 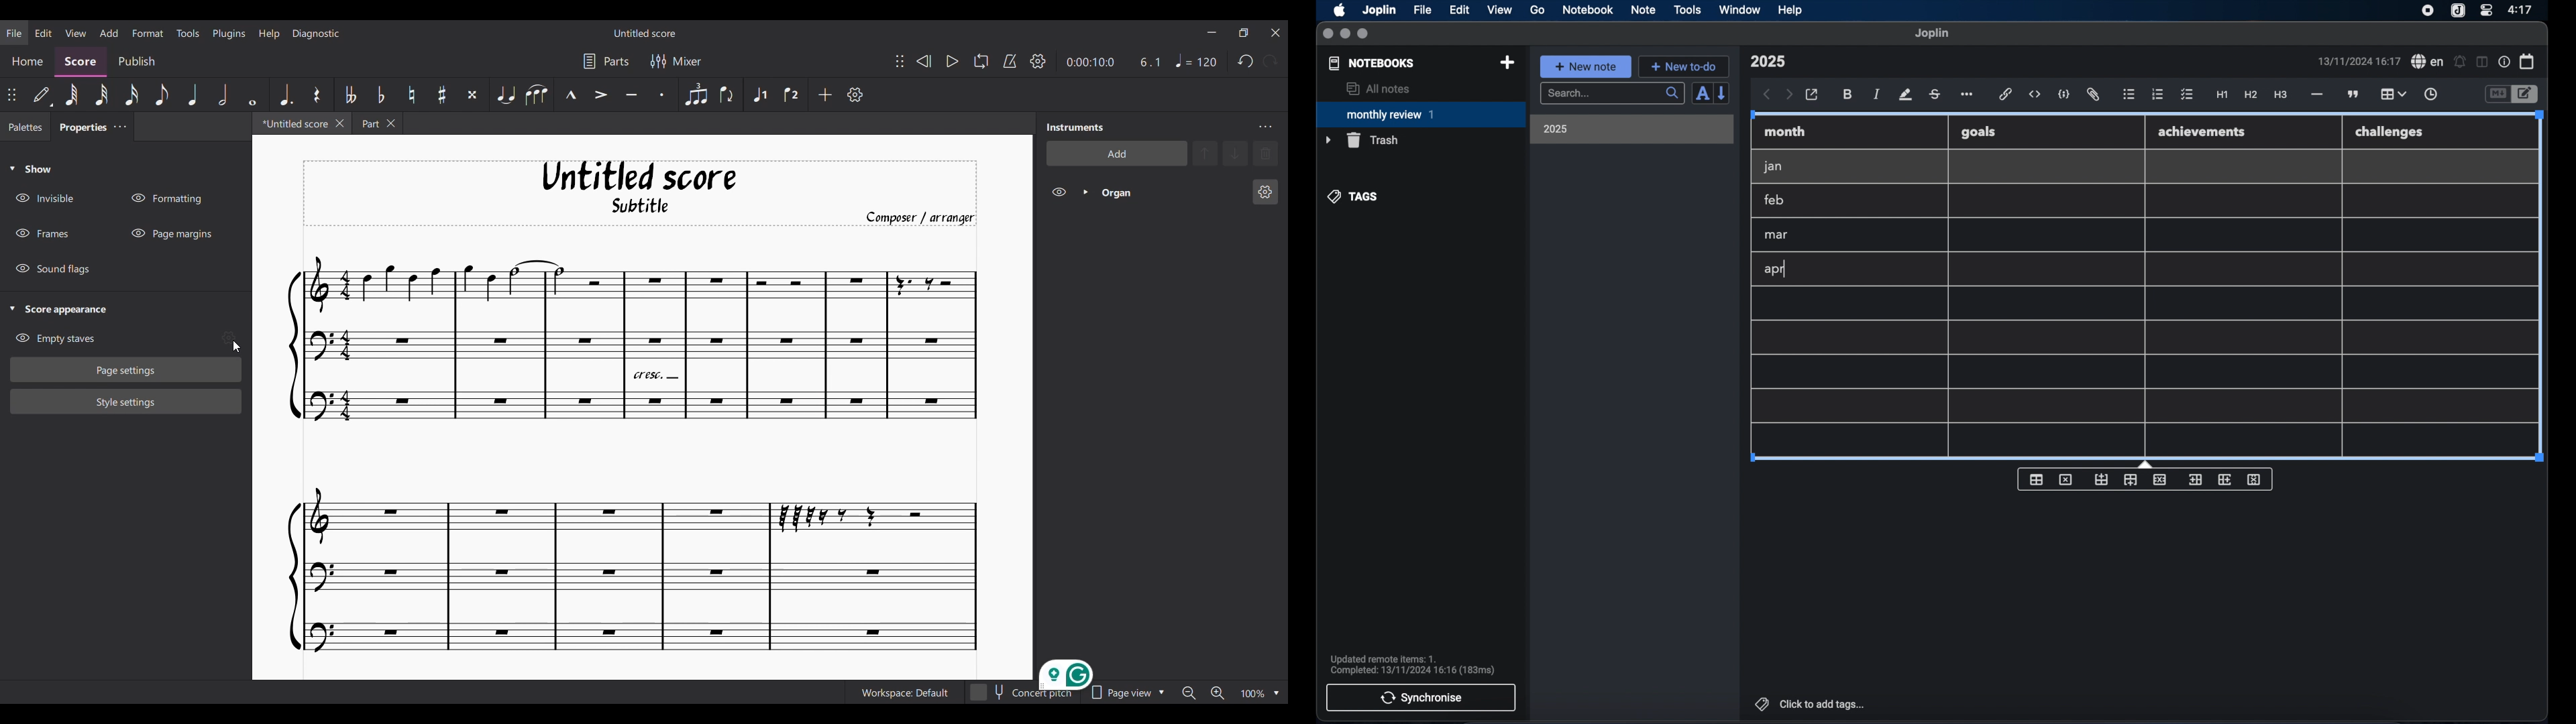 What do you see at coordinates (1785, 131) in the screenshot?
I see `month` at bounding box center [1785, 131].